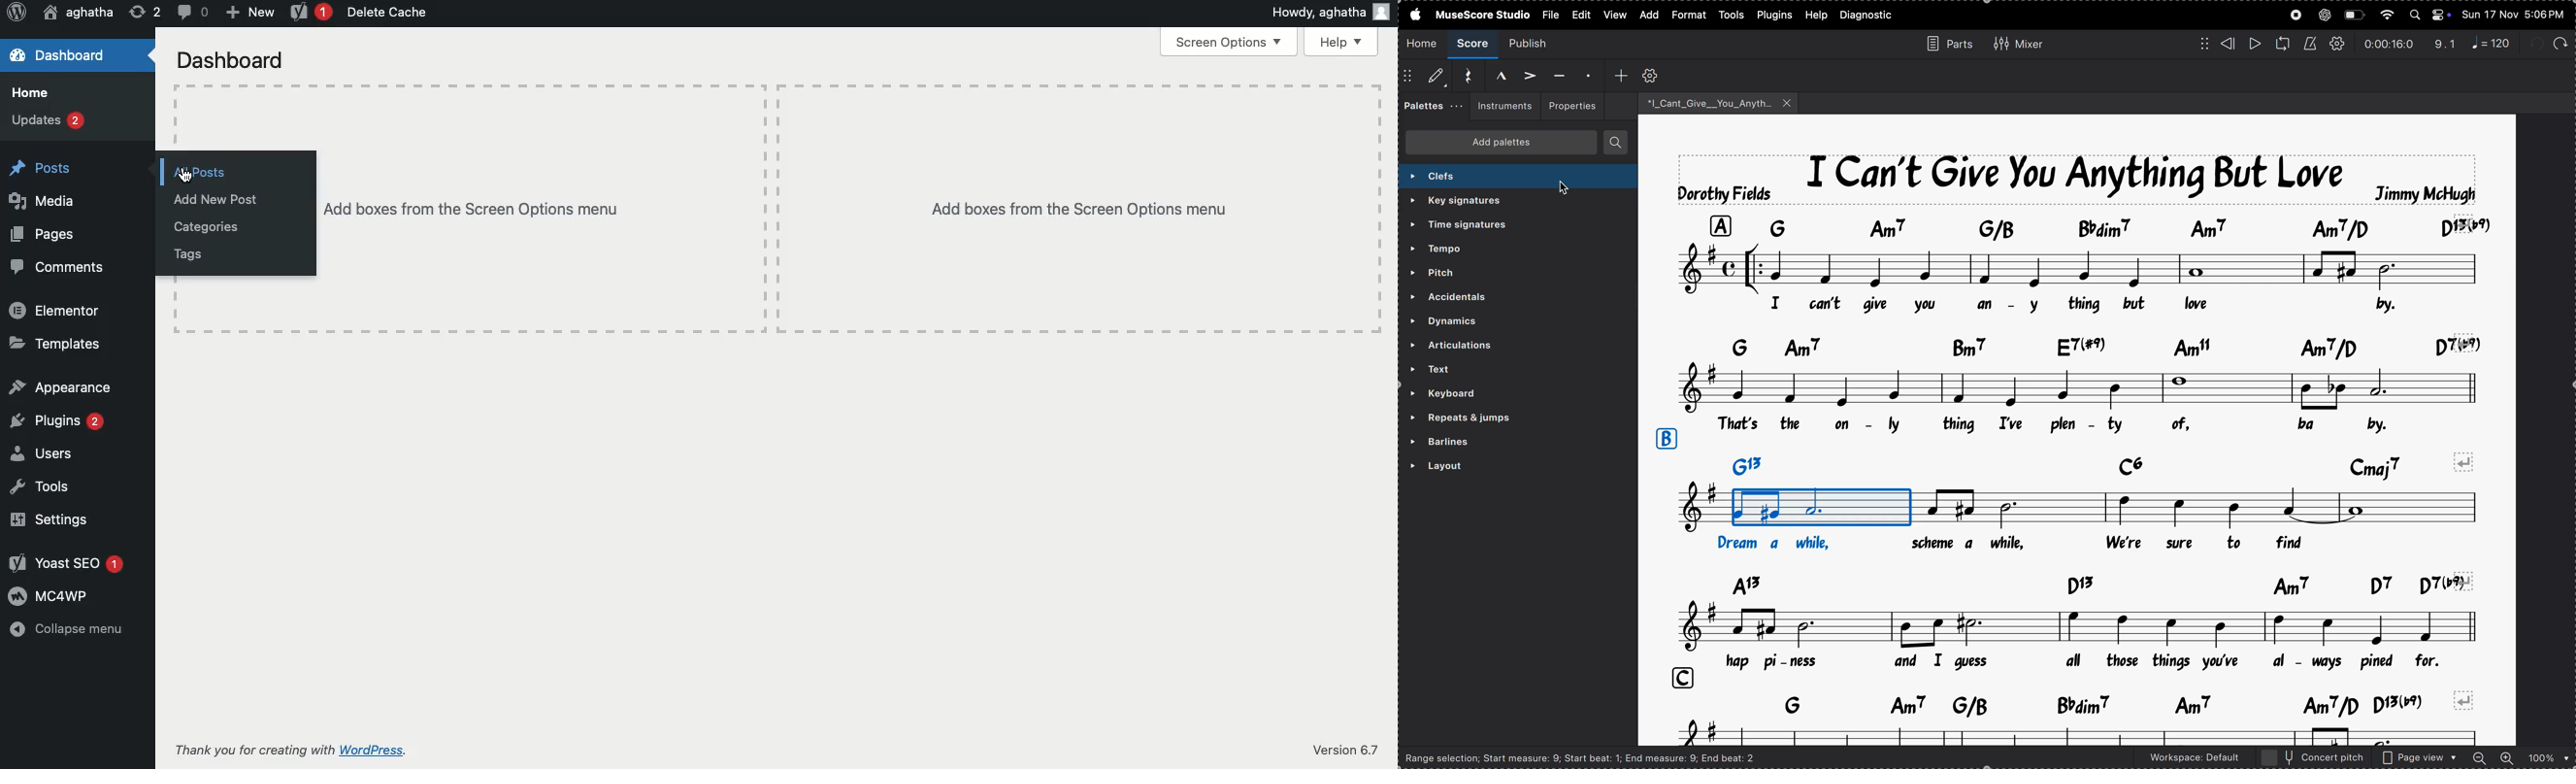  Describe the element at coordinates (232, 59) in the screenshot. I see `Dashboard` at that location.